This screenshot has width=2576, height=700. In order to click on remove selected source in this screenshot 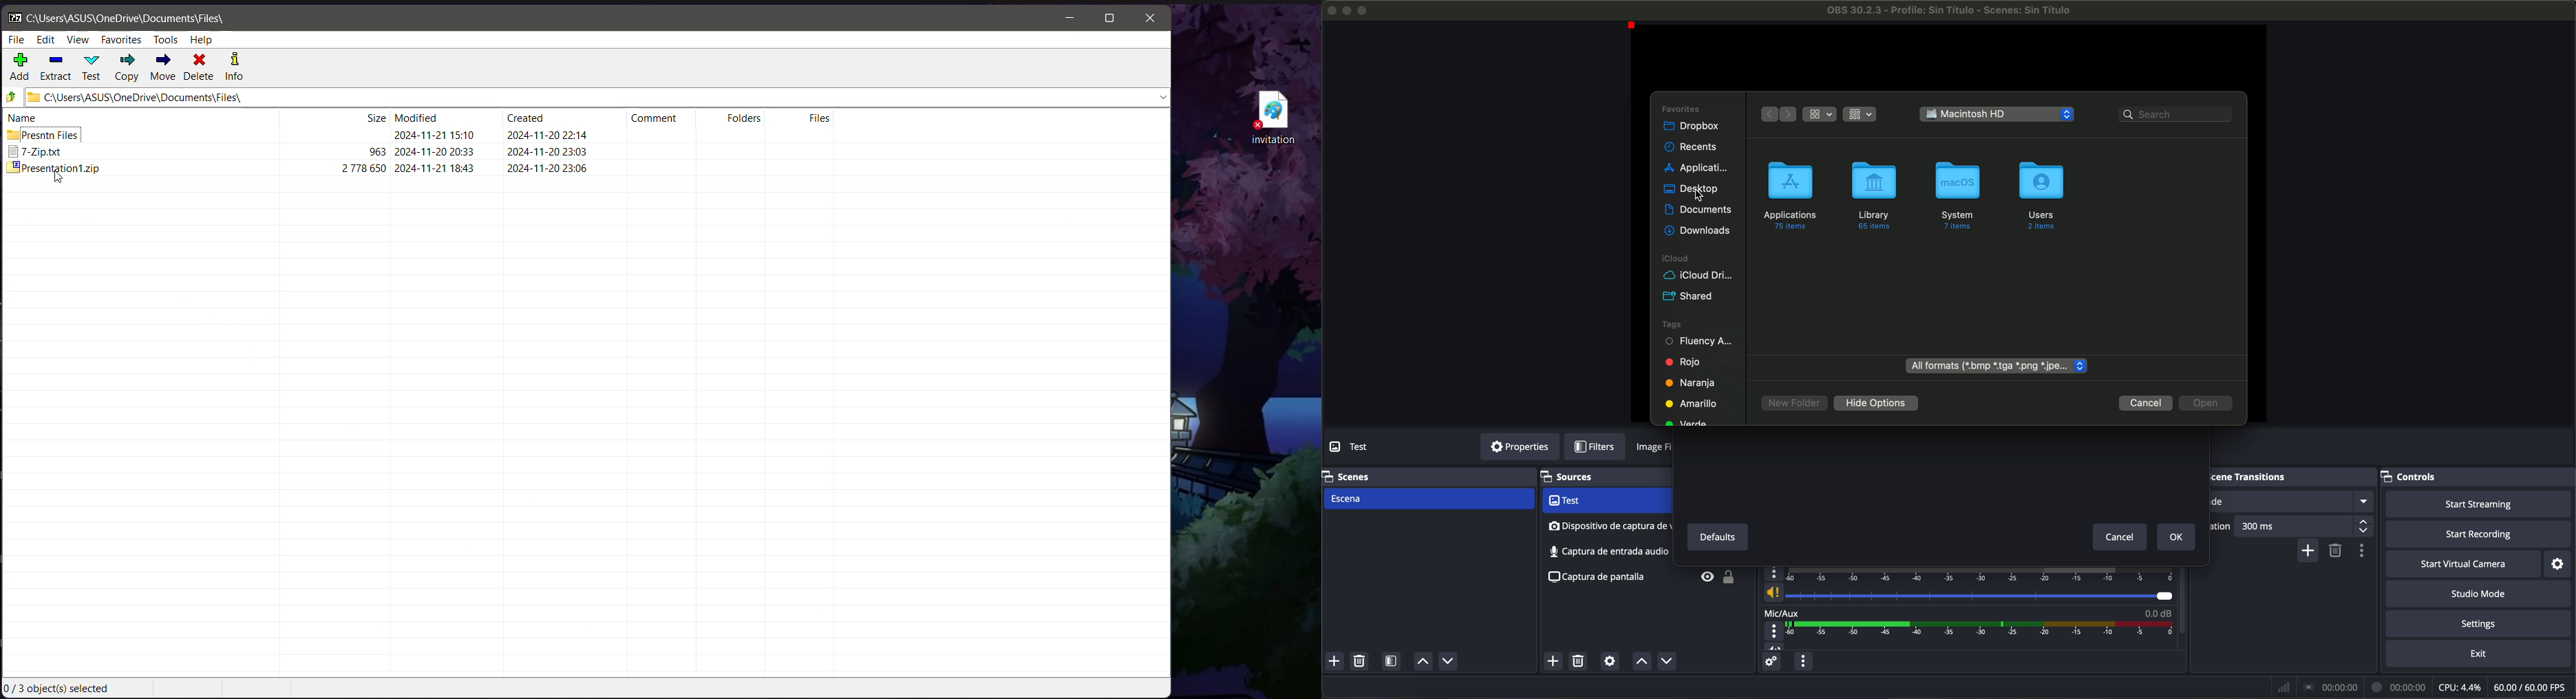, I will do `click(1580, 661)`.